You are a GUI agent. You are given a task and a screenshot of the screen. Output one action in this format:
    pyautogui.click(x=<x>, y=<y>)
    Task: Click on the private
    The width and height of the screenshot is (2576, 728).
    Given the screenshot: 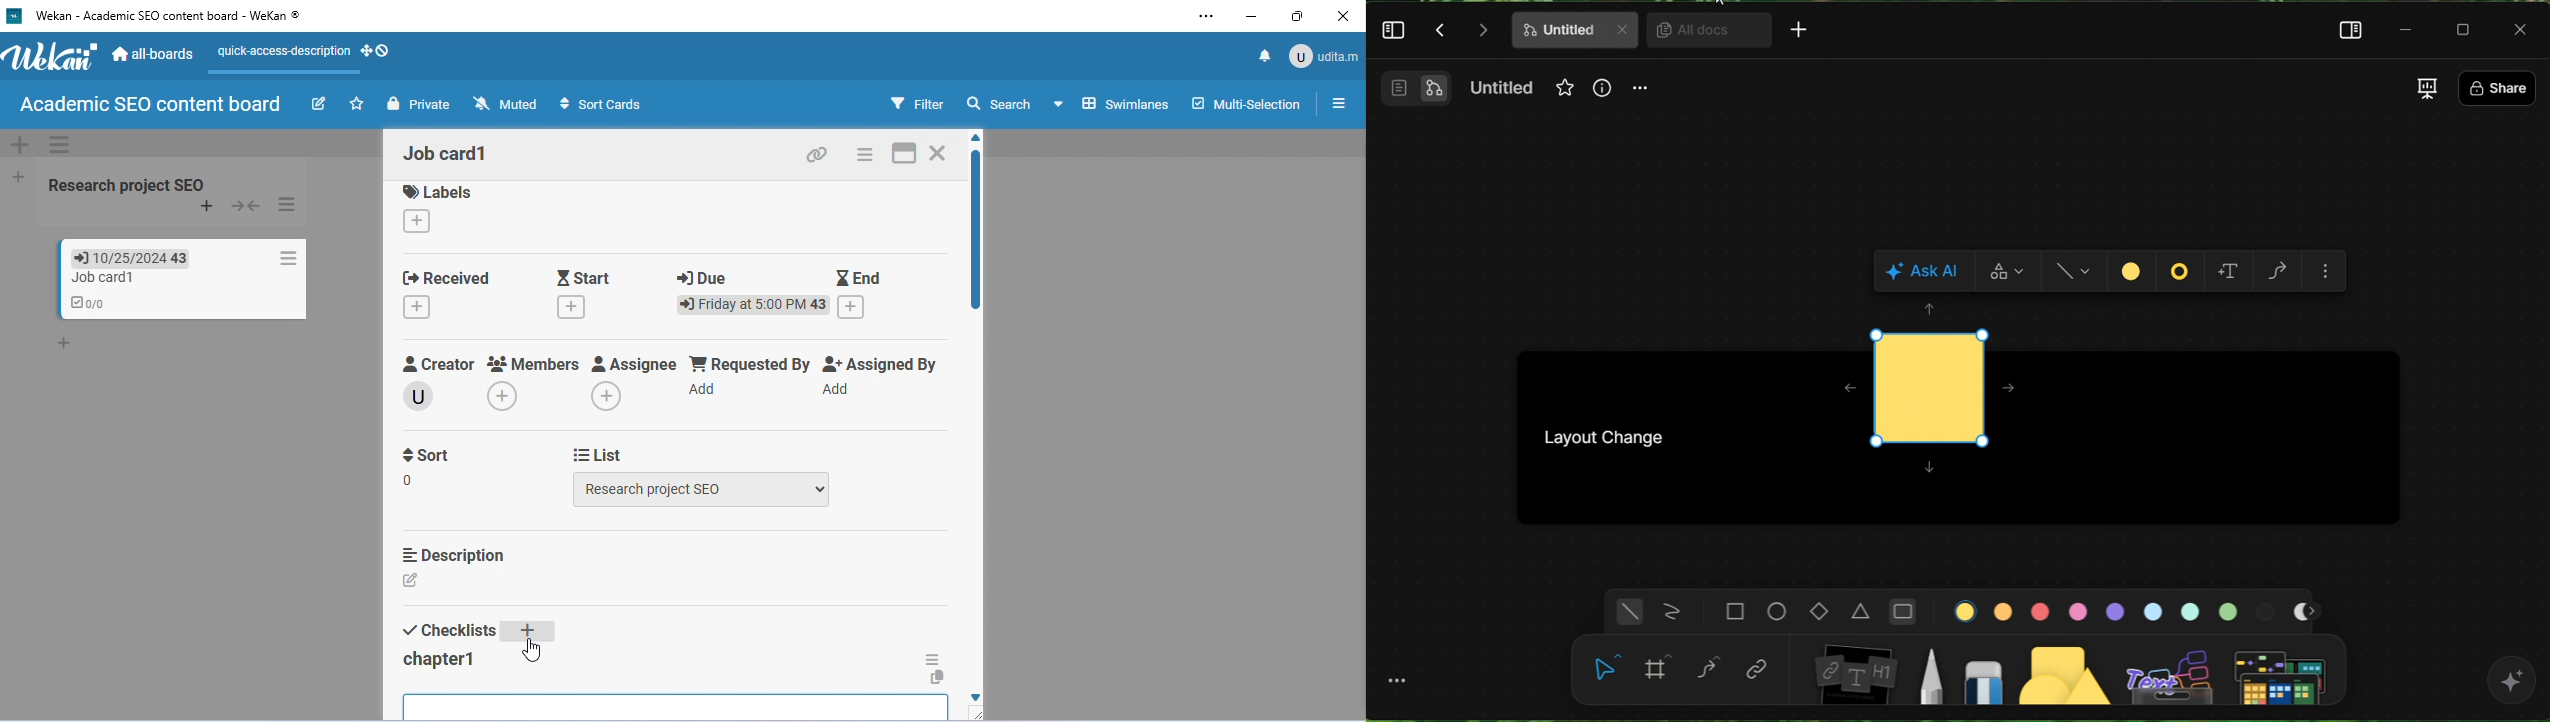 What is the action you would take?
    pyautogui.click(x=418, y=104)
    